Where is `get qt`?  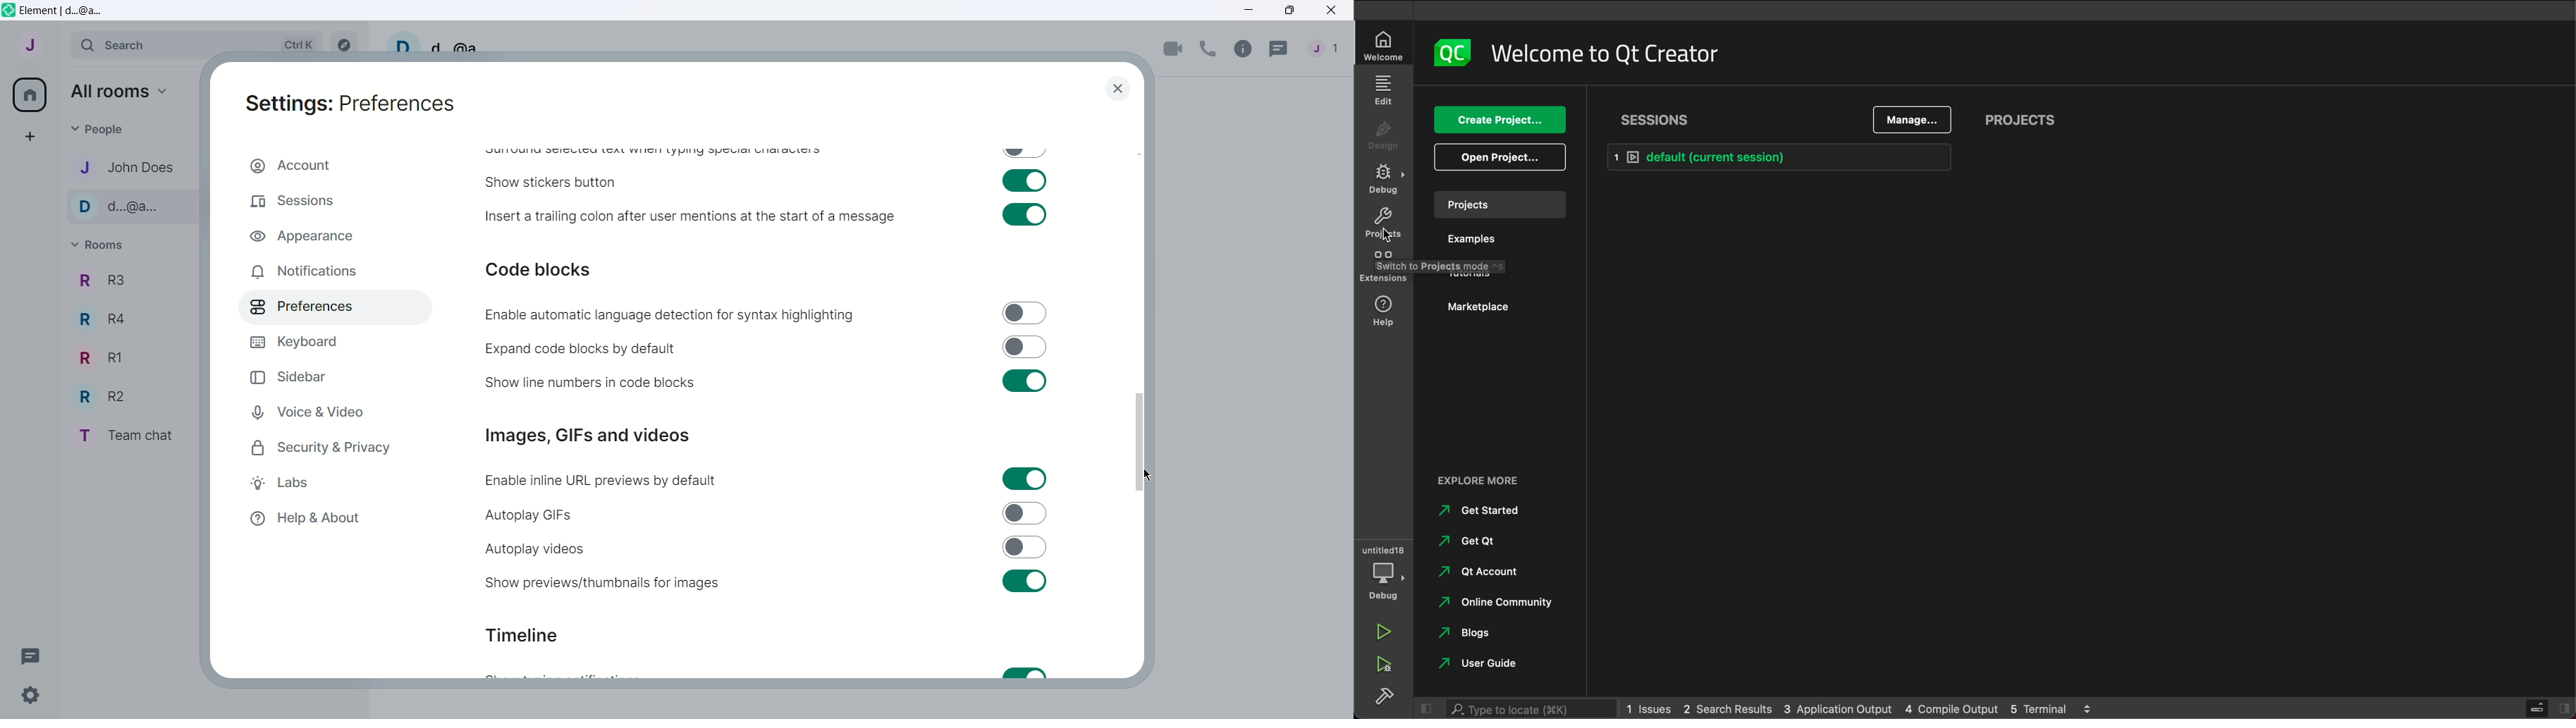
get qt is located at coordinates (1469, 537).